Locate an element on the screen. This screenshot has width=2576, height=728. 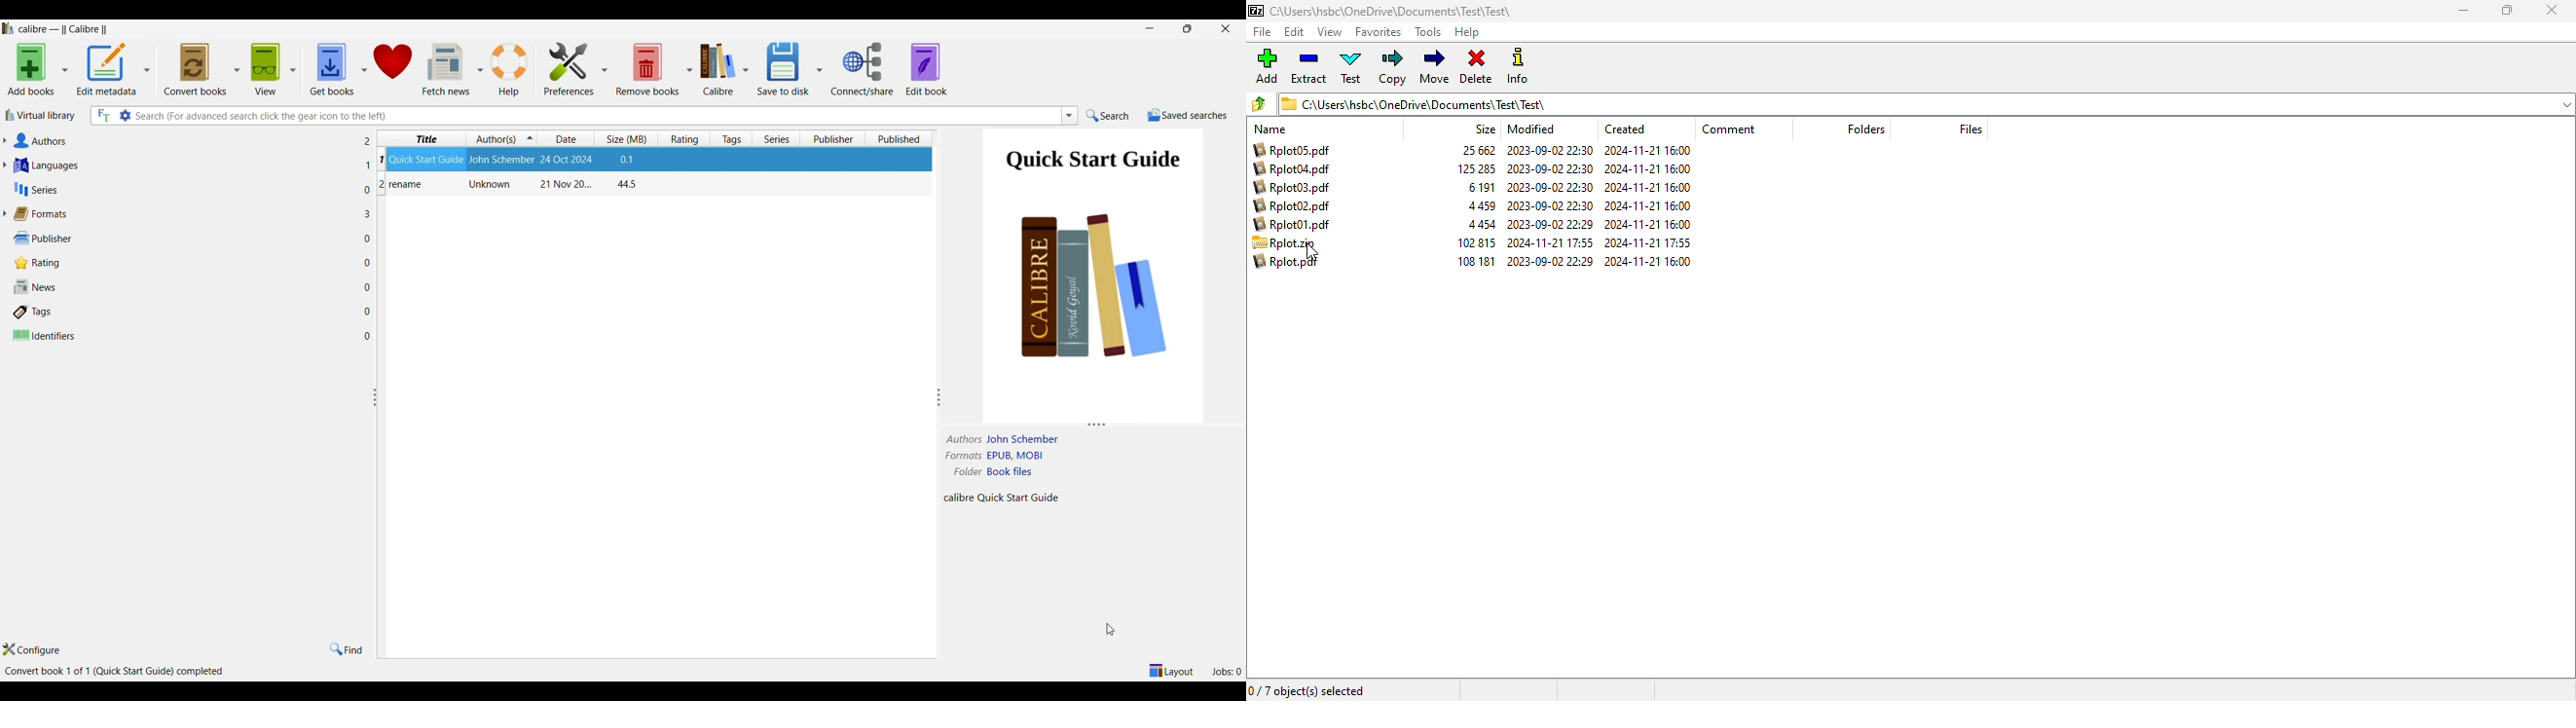
modified is located at coordinates (1532, 129).